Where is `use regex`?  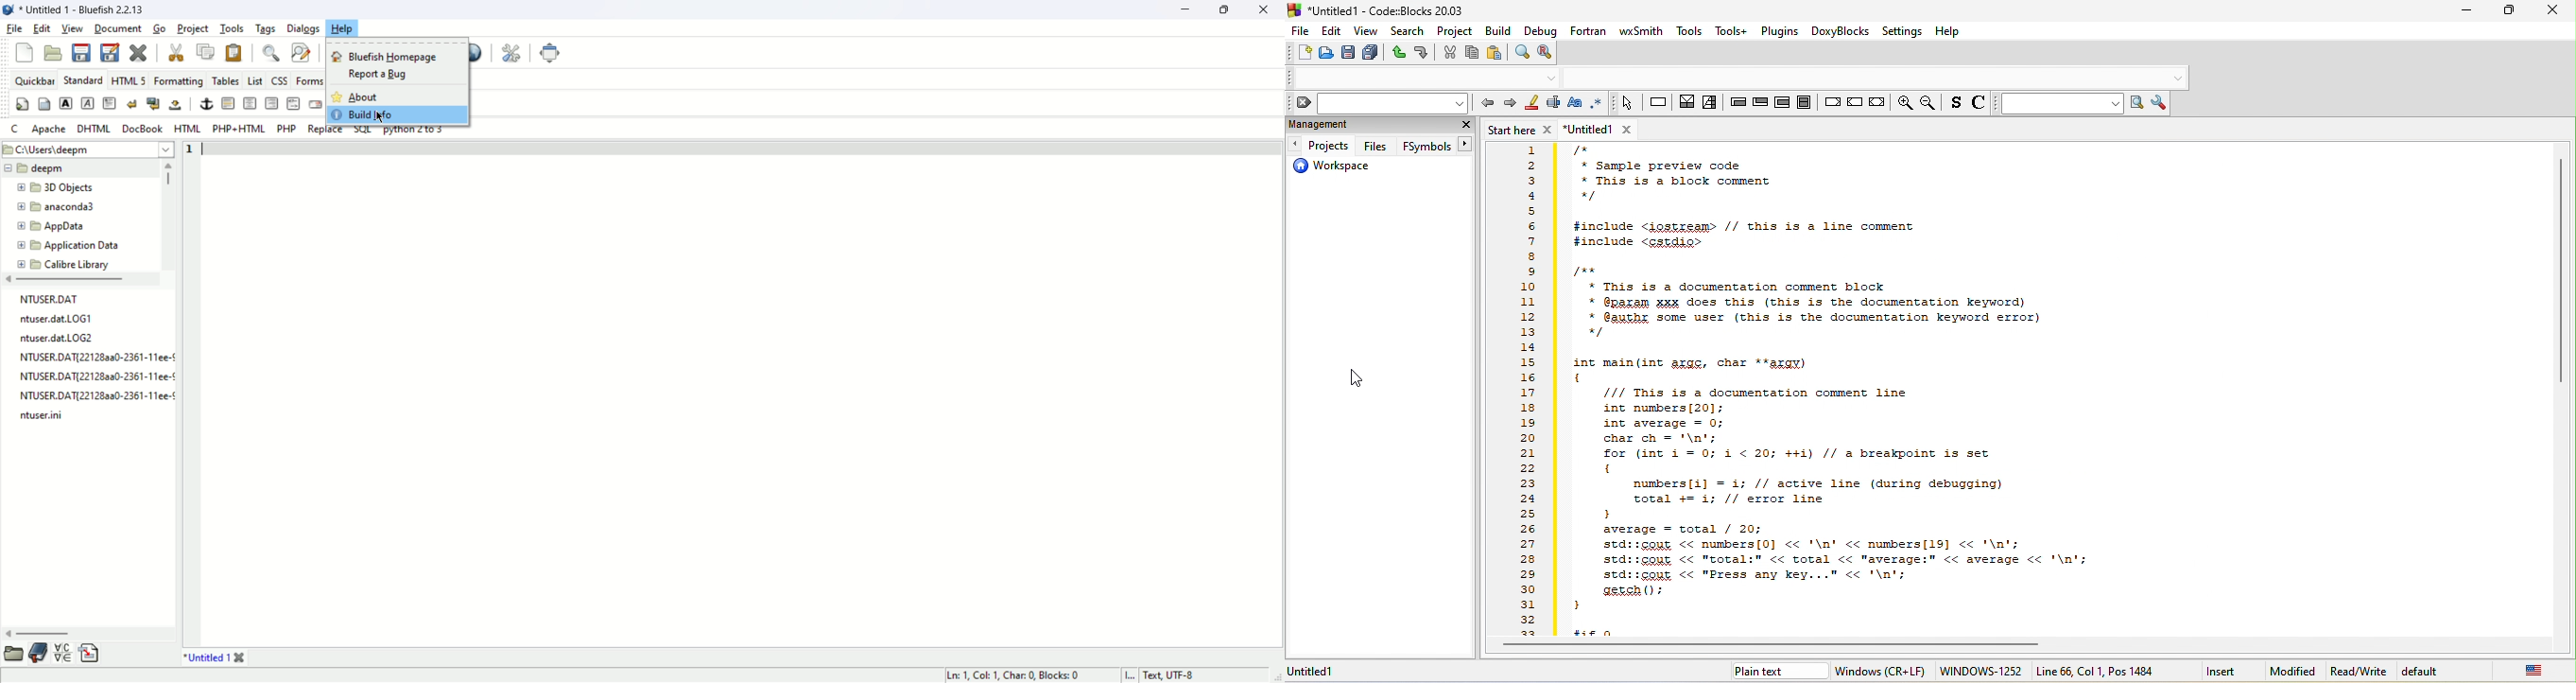 use regex is located at coordinates (1599, 103).